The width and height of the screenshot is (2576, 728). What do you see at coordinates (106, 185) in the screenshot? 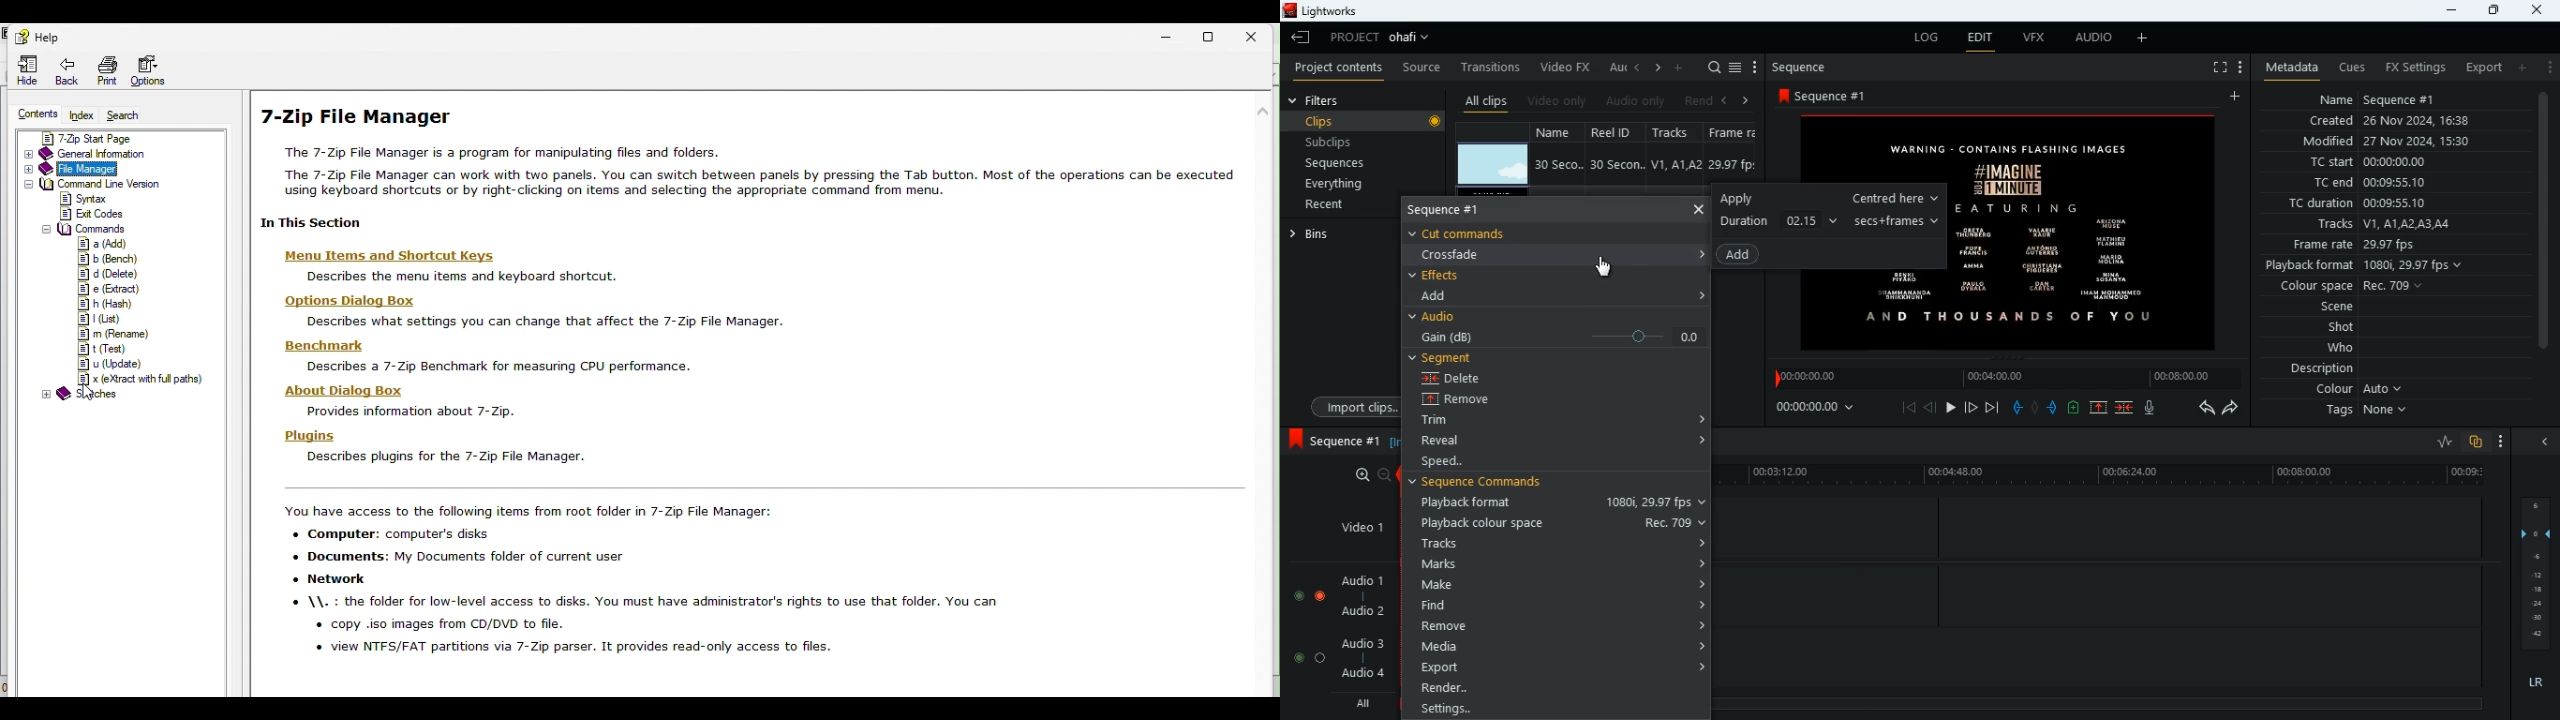
I see `Command line version` at bounding box center [106, 185].